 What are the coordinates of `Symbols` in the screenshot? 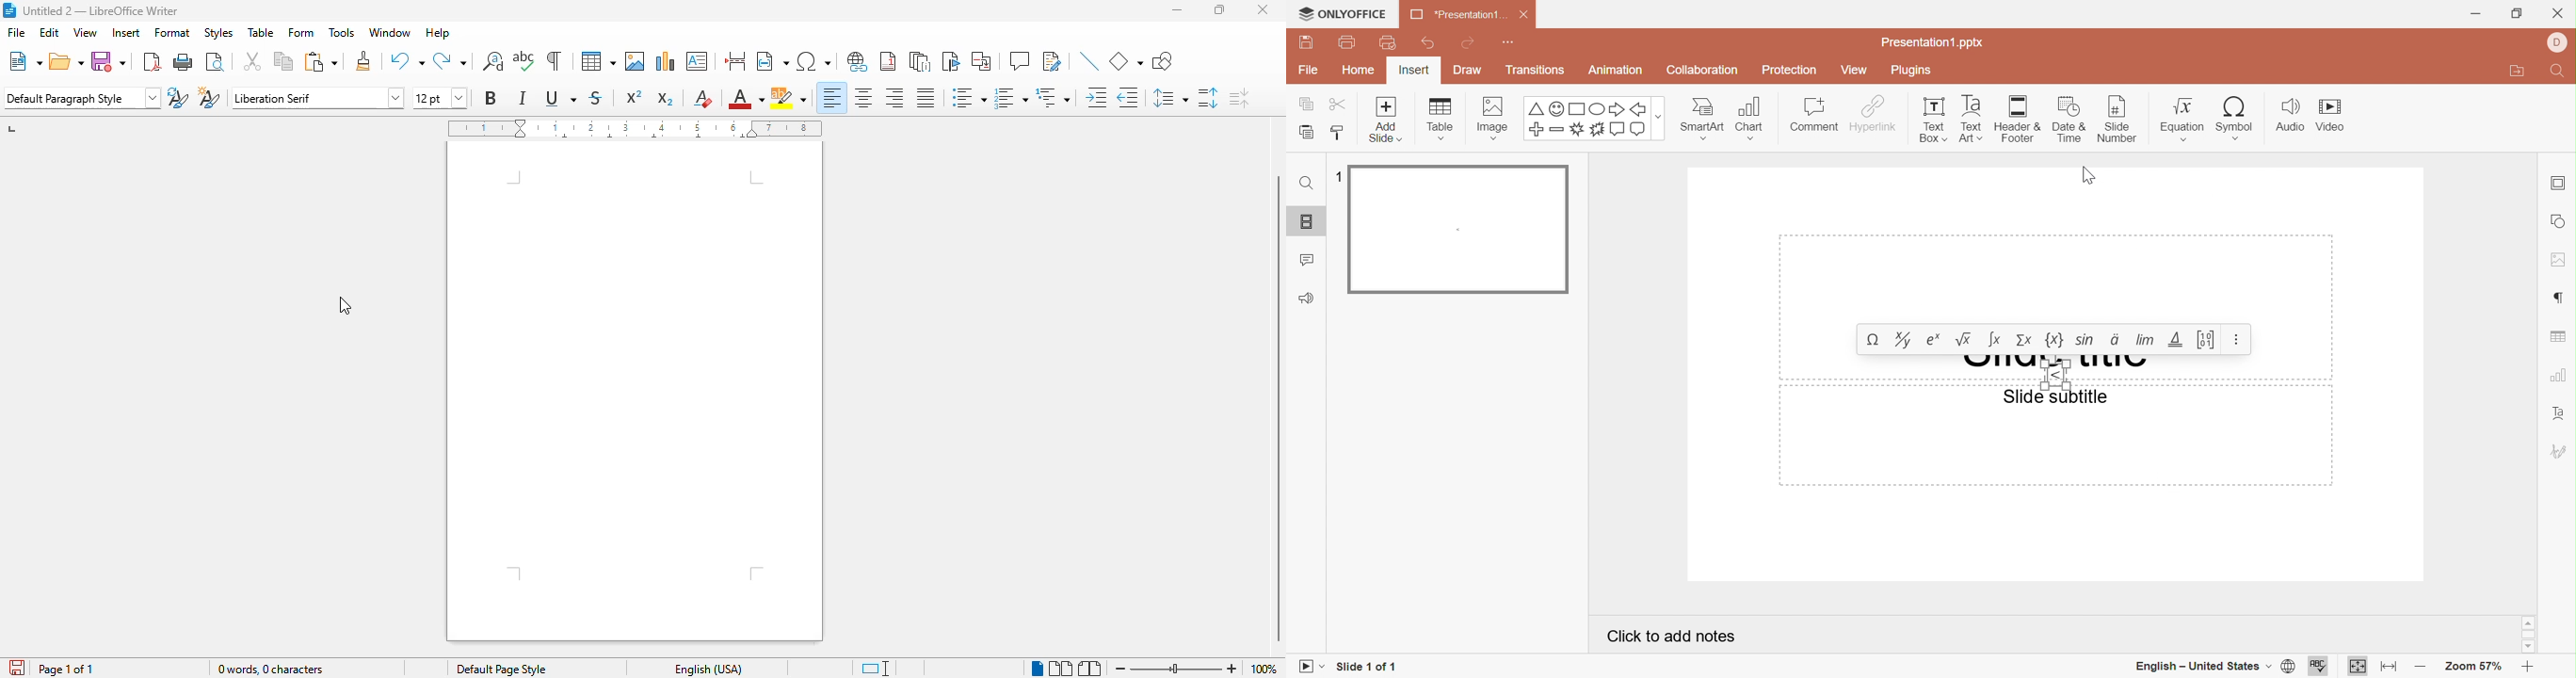 It's located at (1587, 120).